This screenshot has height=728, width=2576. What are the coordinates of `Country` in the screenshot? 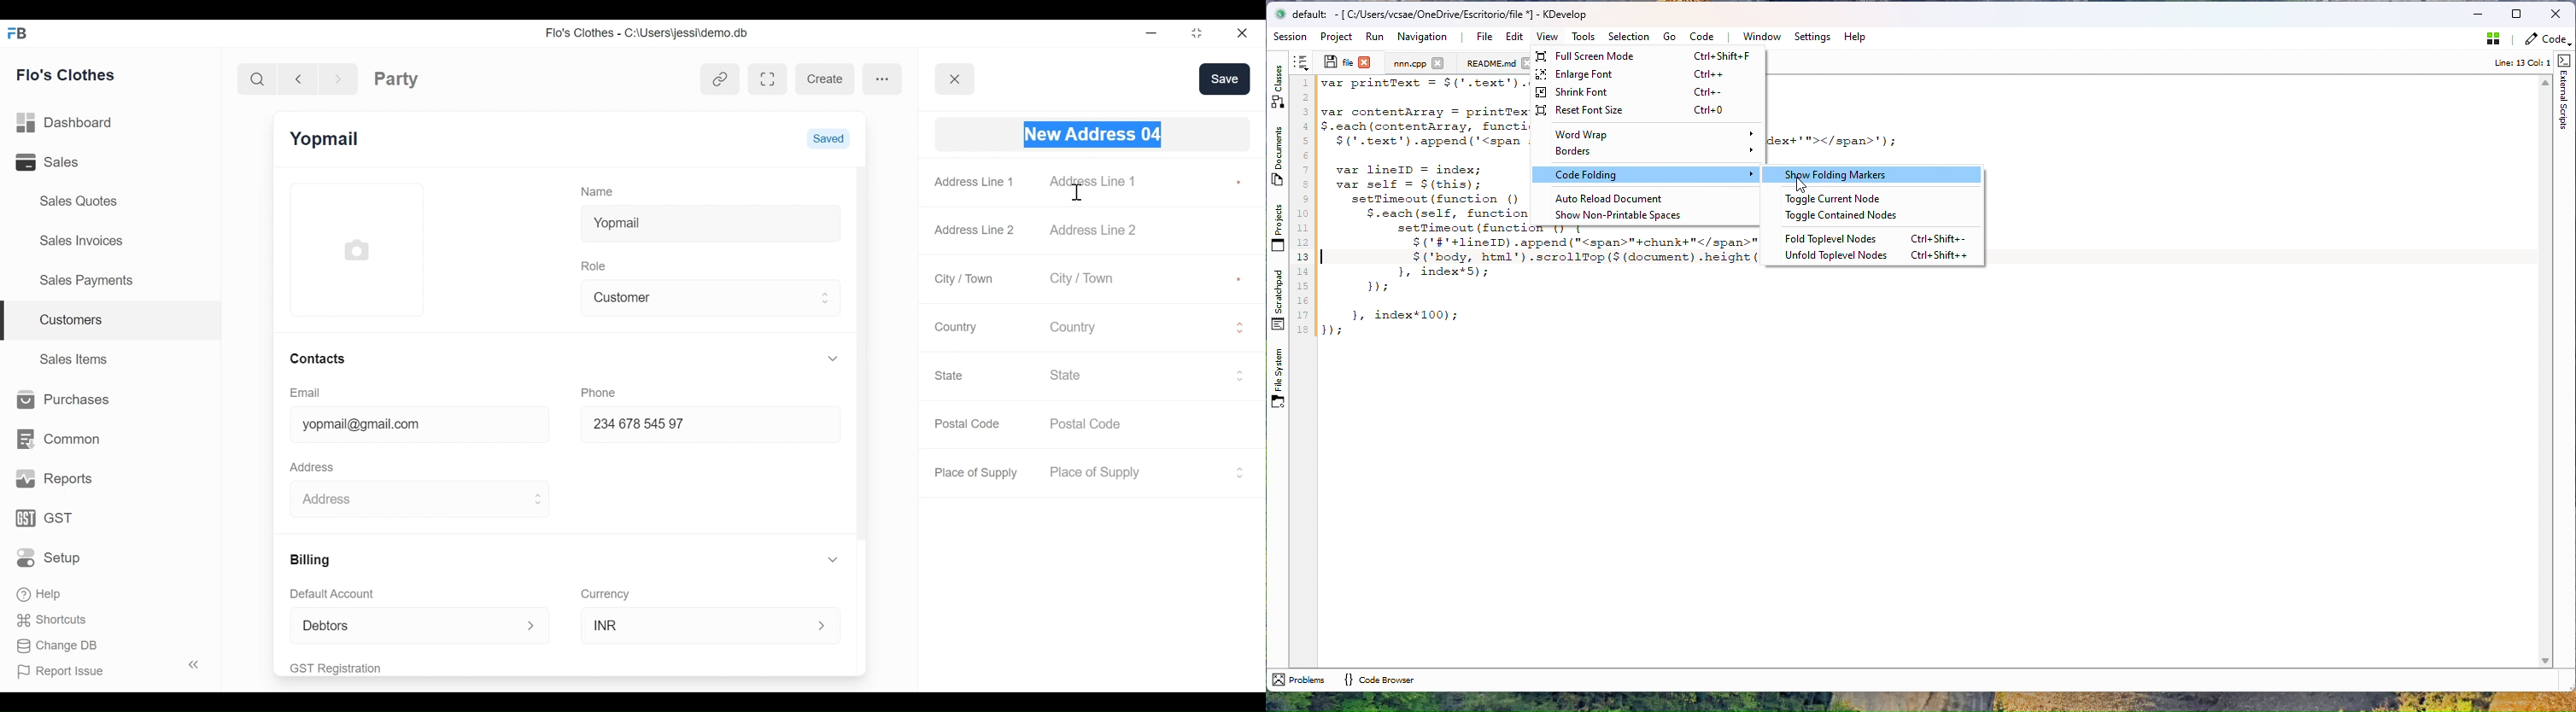 It's located at (1137, 326).